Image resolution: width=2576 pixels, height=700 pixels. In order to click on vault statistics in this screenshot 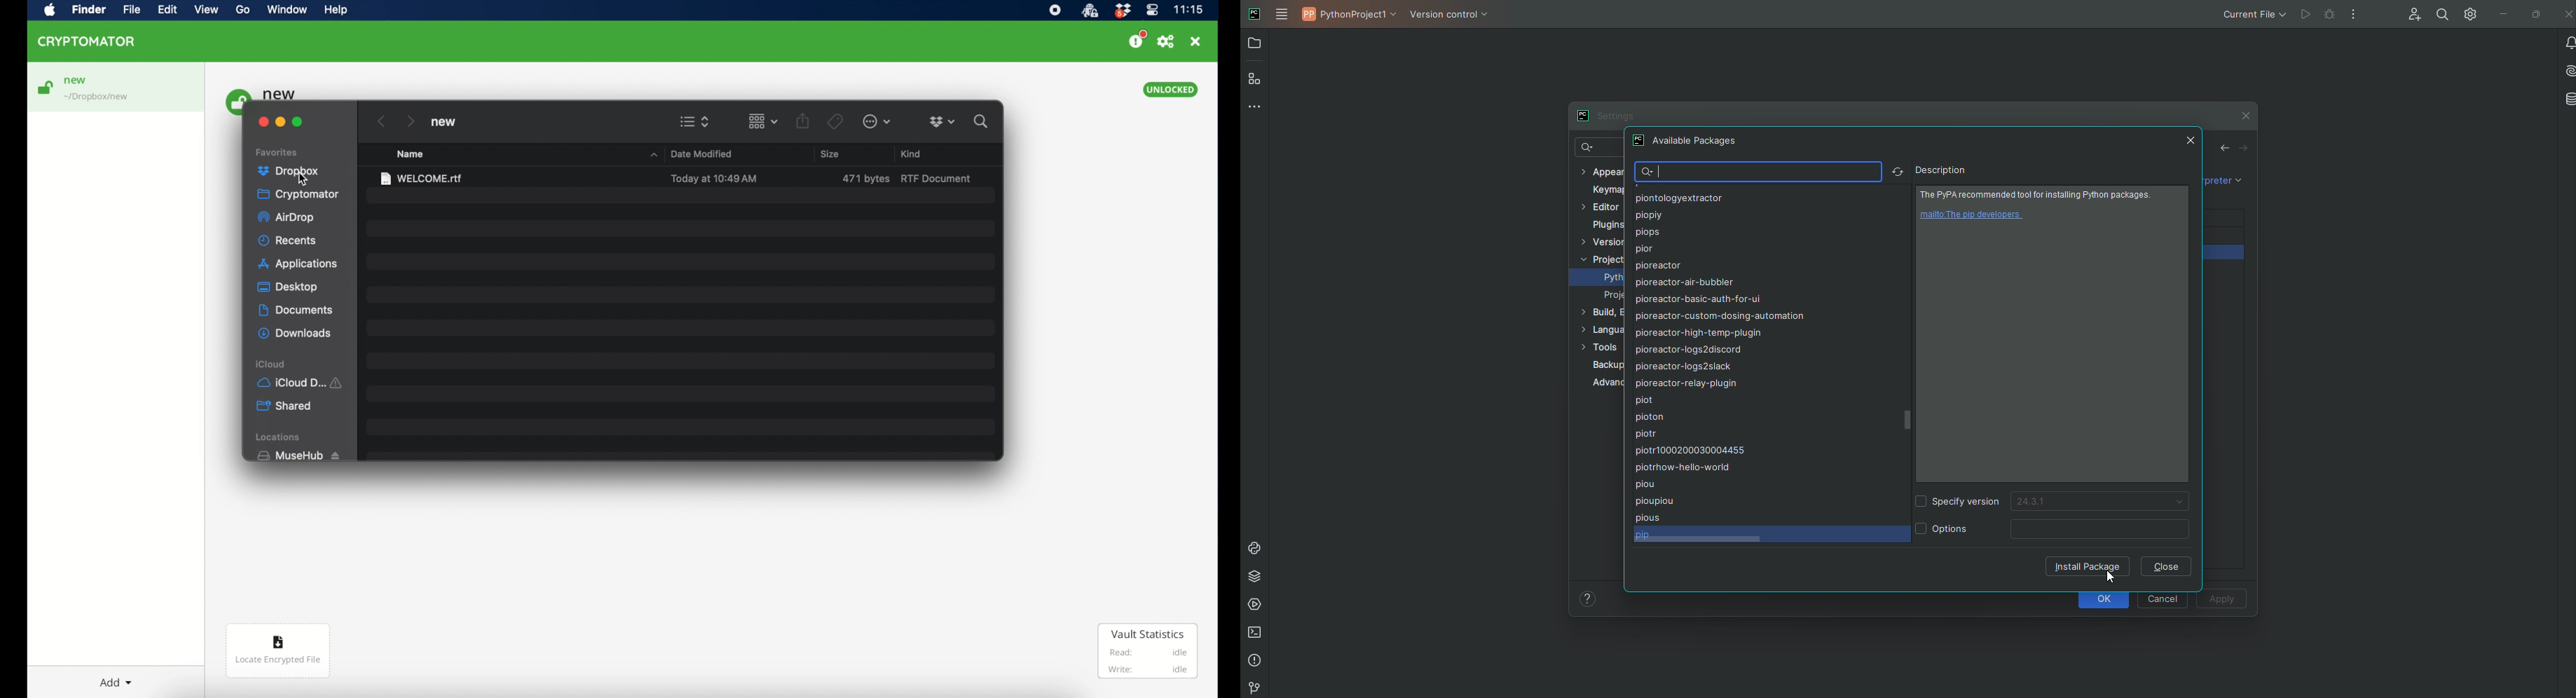, I will do `click(1148, 651)`.